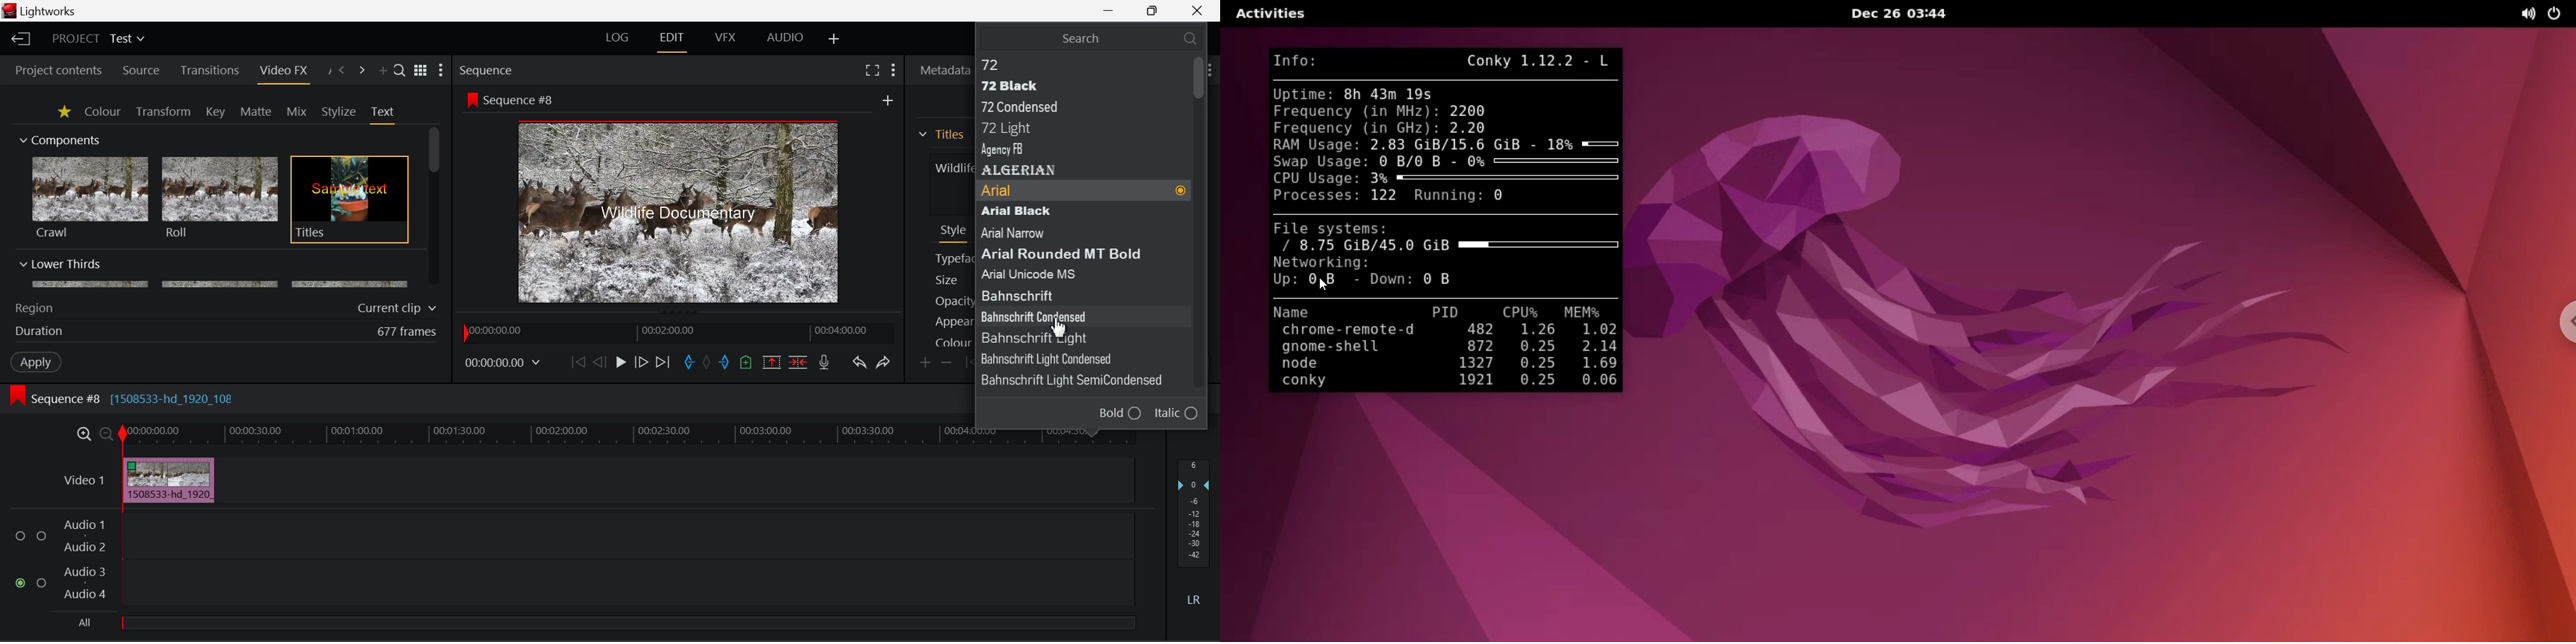 The height and width of the screenshot is (644, 2576). What do you see at coordinates (618, 37) in the screenshot?
I see `LOG Layout` at bounding box center [618, 37].